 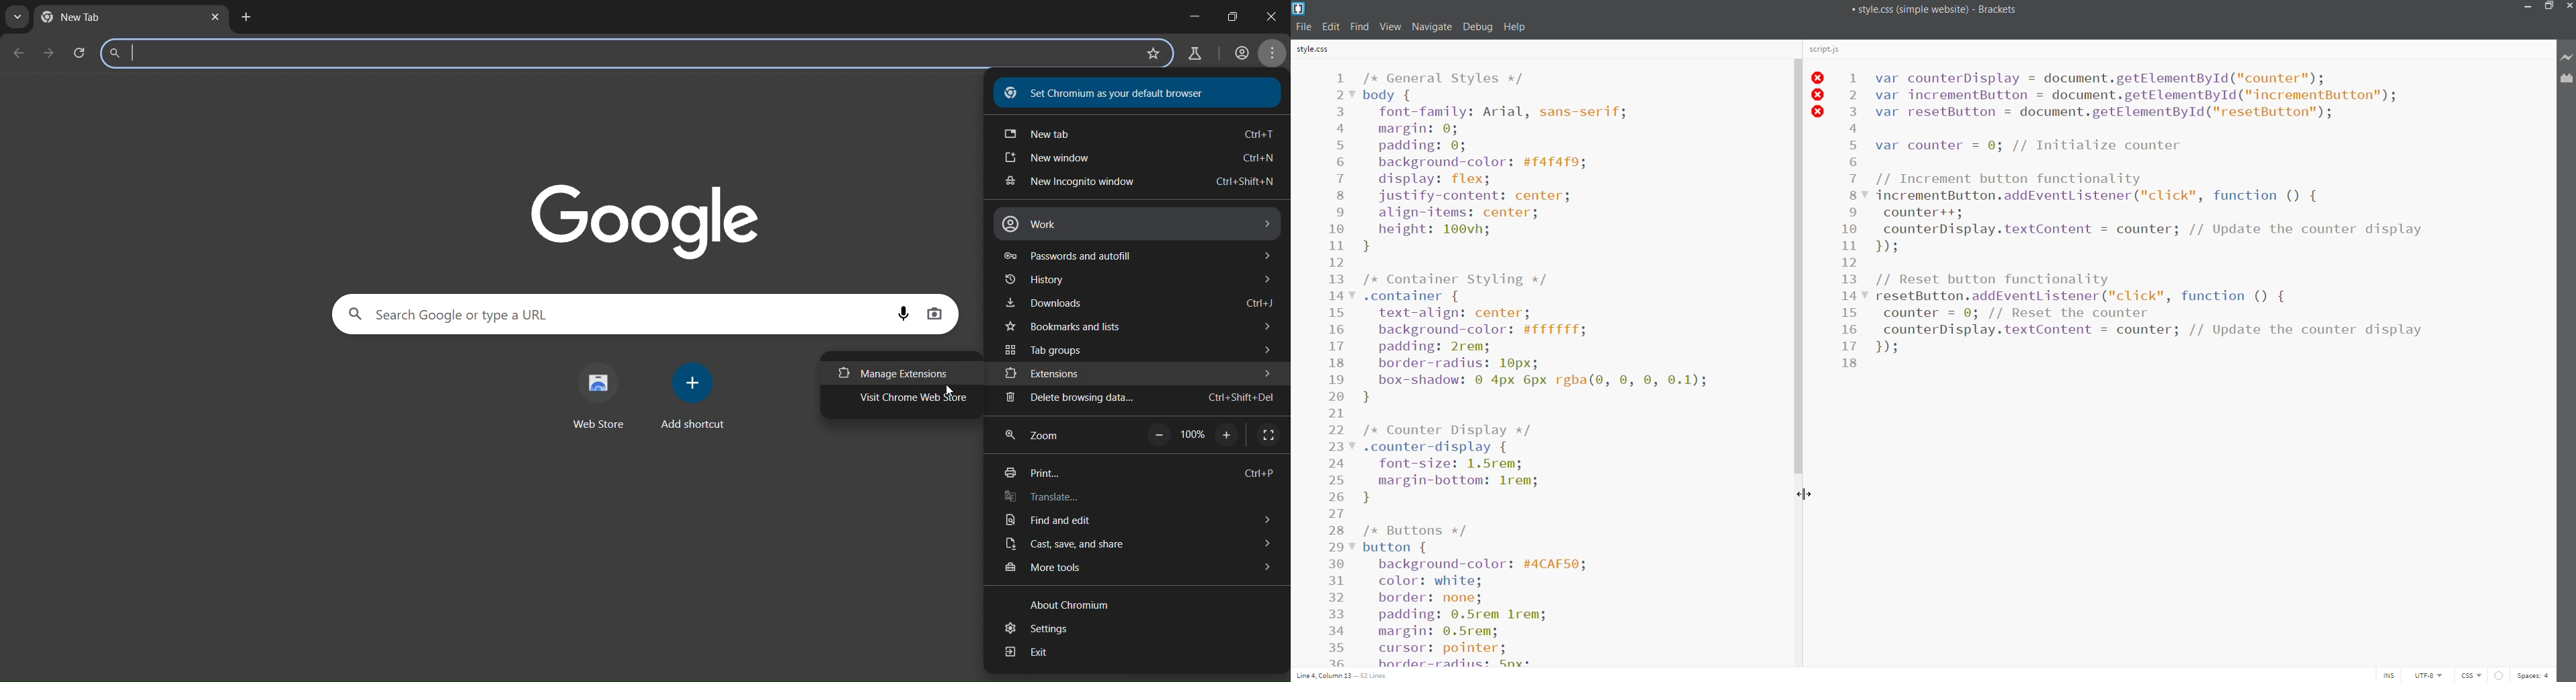 I want to click on maximize/restore, so click(x=2548, y=7).